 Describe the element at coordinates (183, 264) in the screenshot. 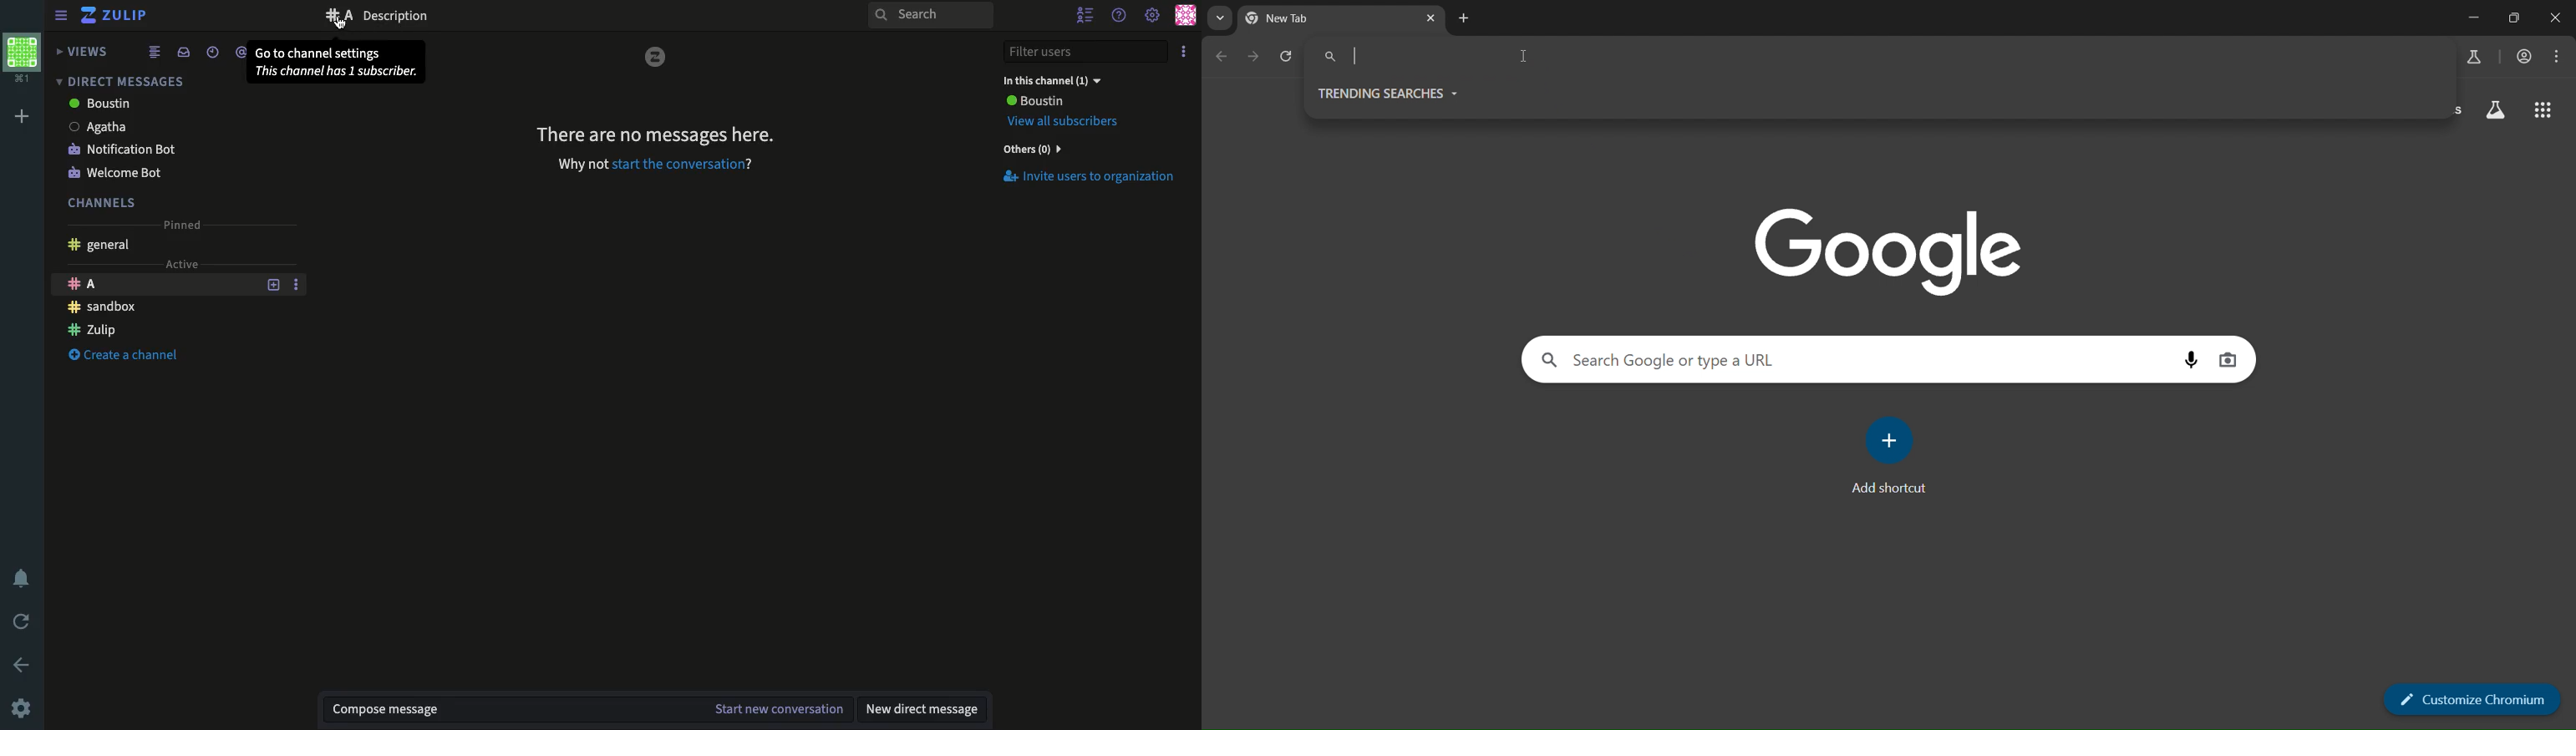

I see `Active` at that location.